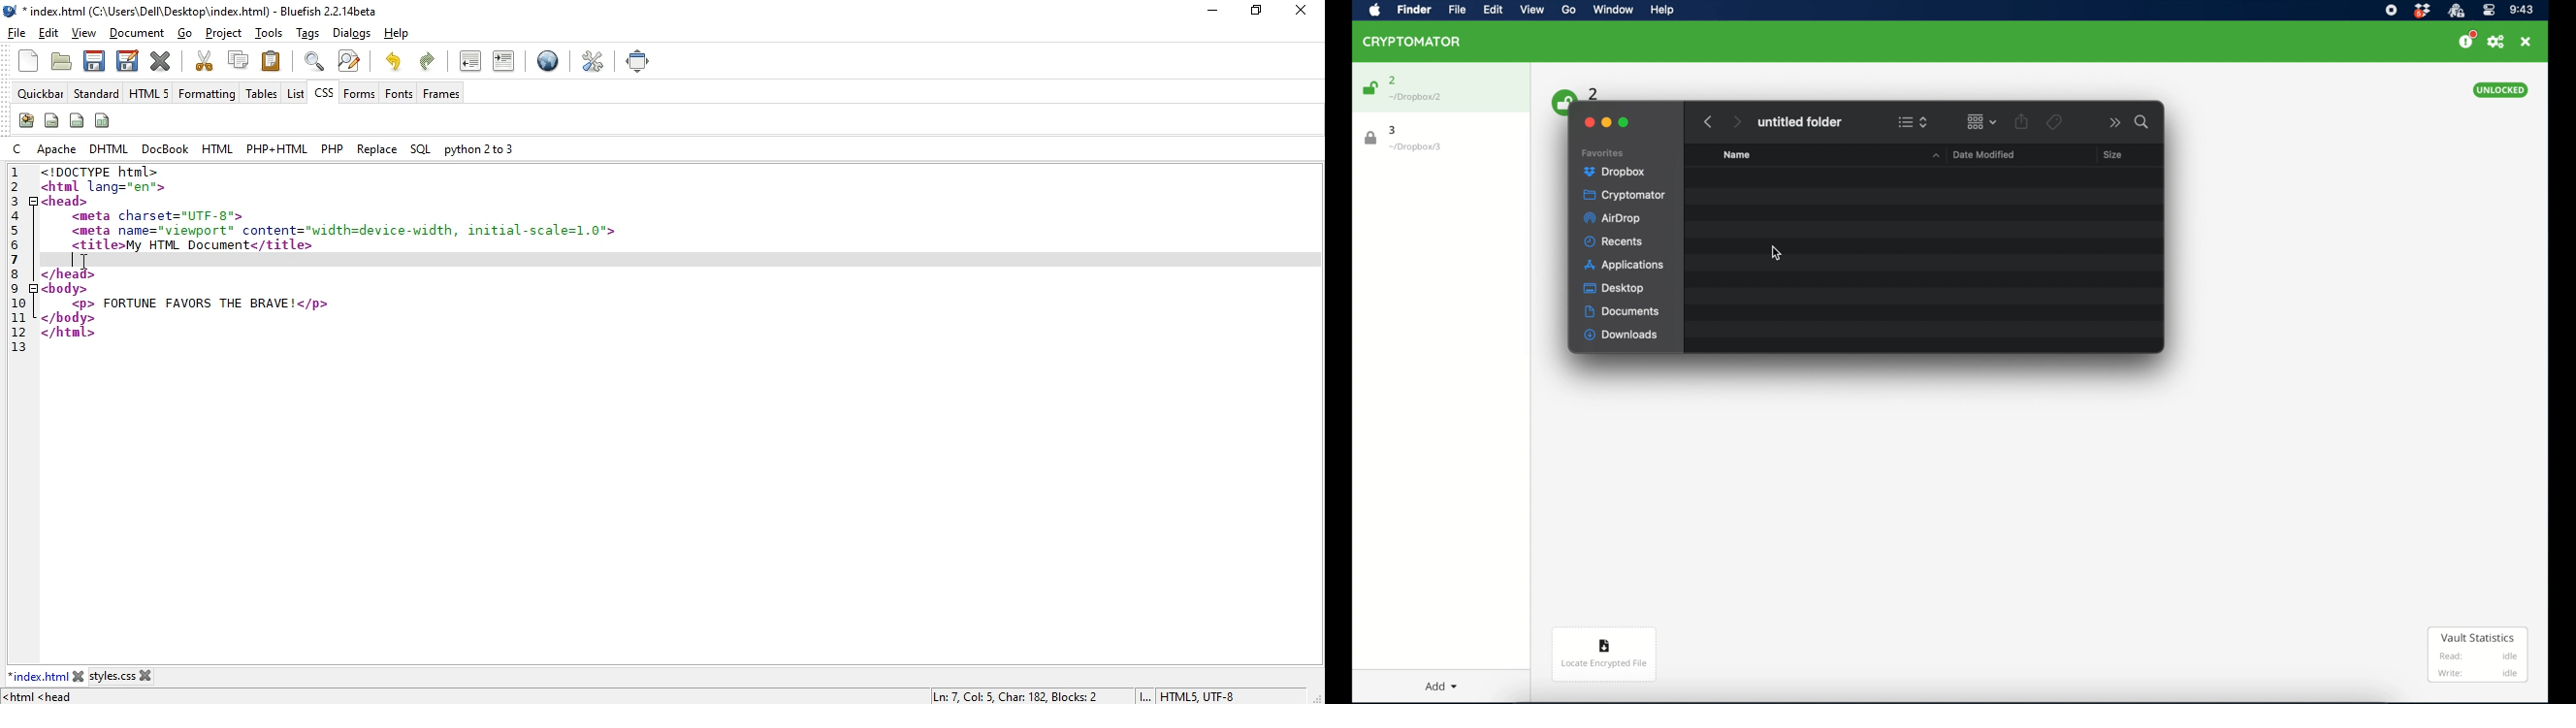 This screenshot has width=2576, height=728. Describe the element at coordinates (331, 148) in the screenshot. I see `php` at that location.